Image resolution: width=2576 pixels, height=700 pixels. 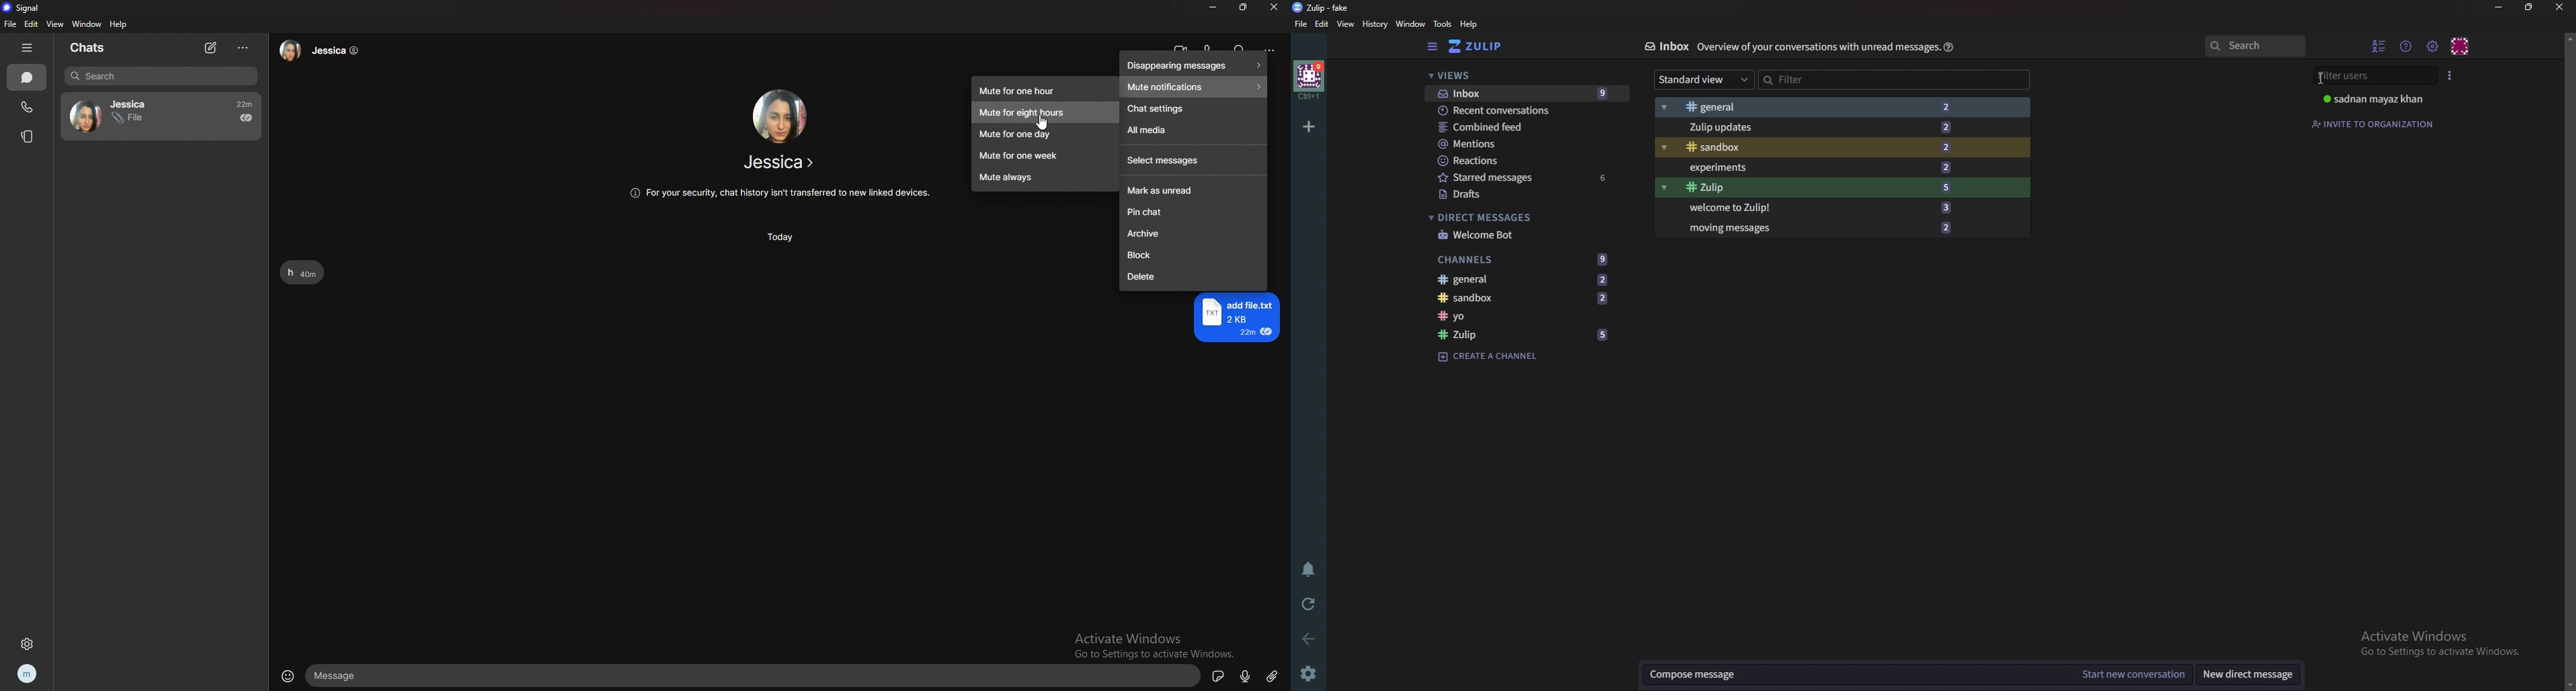 I want to click on help menu, so click(x=2407, y=46).